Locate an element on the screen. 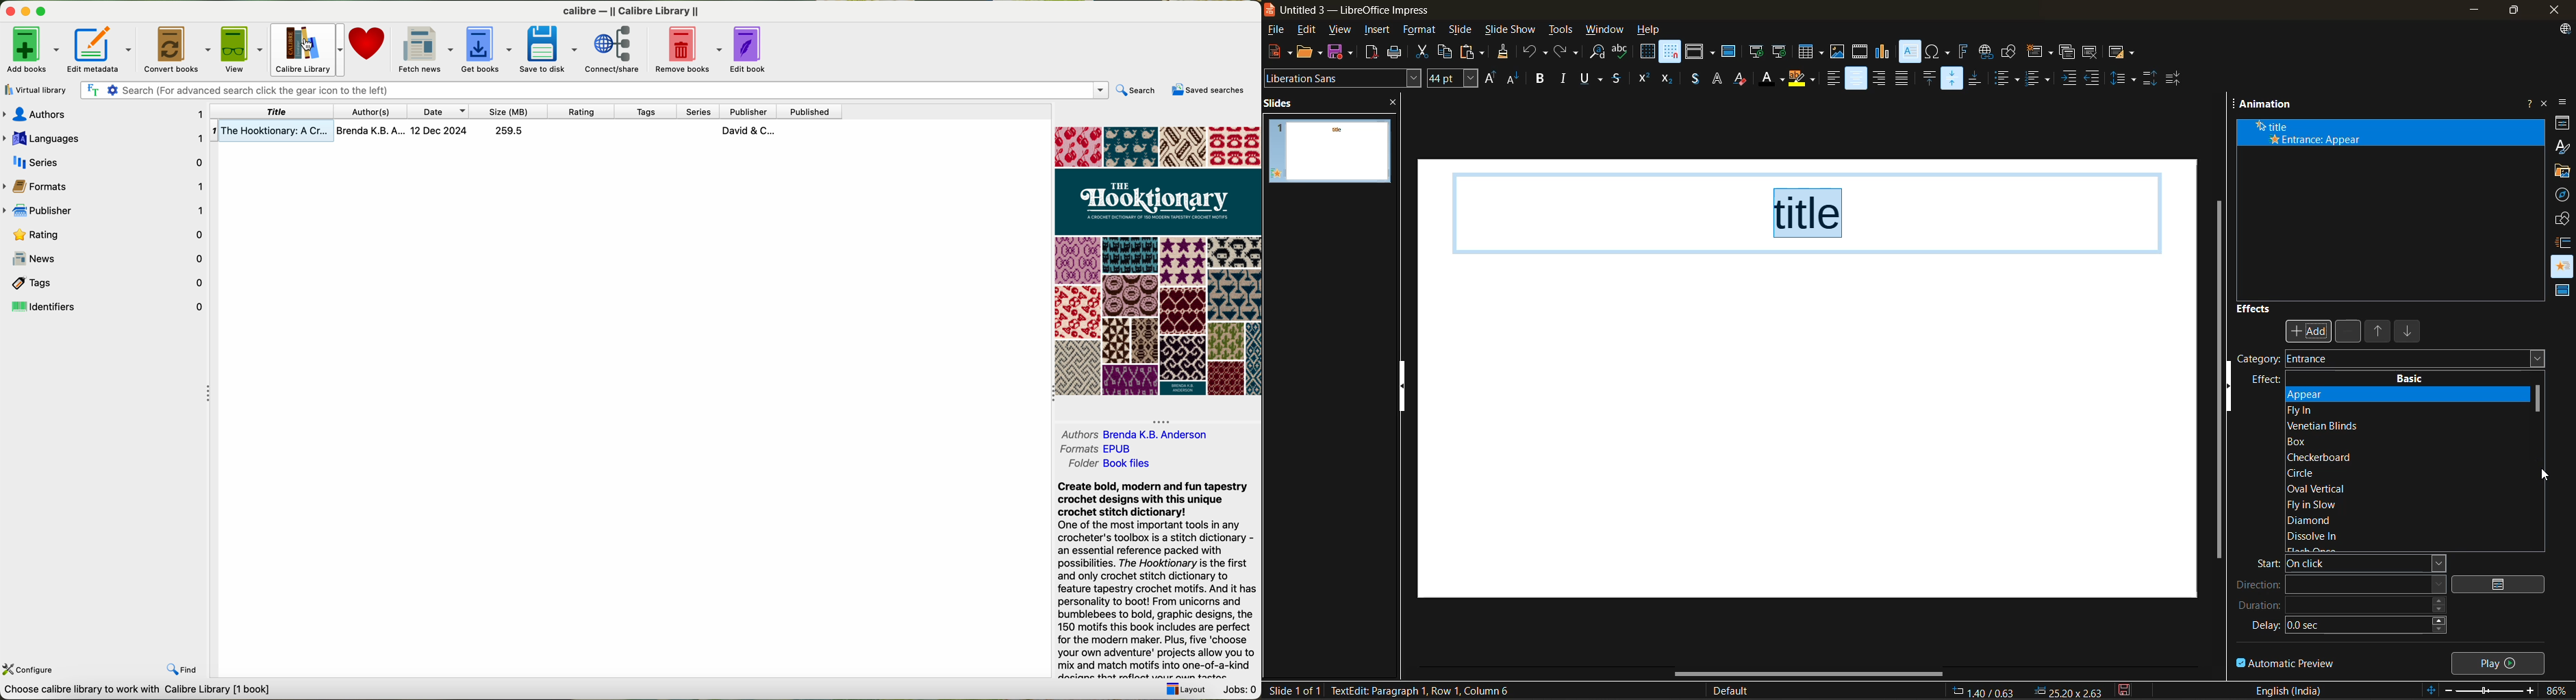 The image size is (2576, 700). duplicate slide is located at coordinates (2067, 54).